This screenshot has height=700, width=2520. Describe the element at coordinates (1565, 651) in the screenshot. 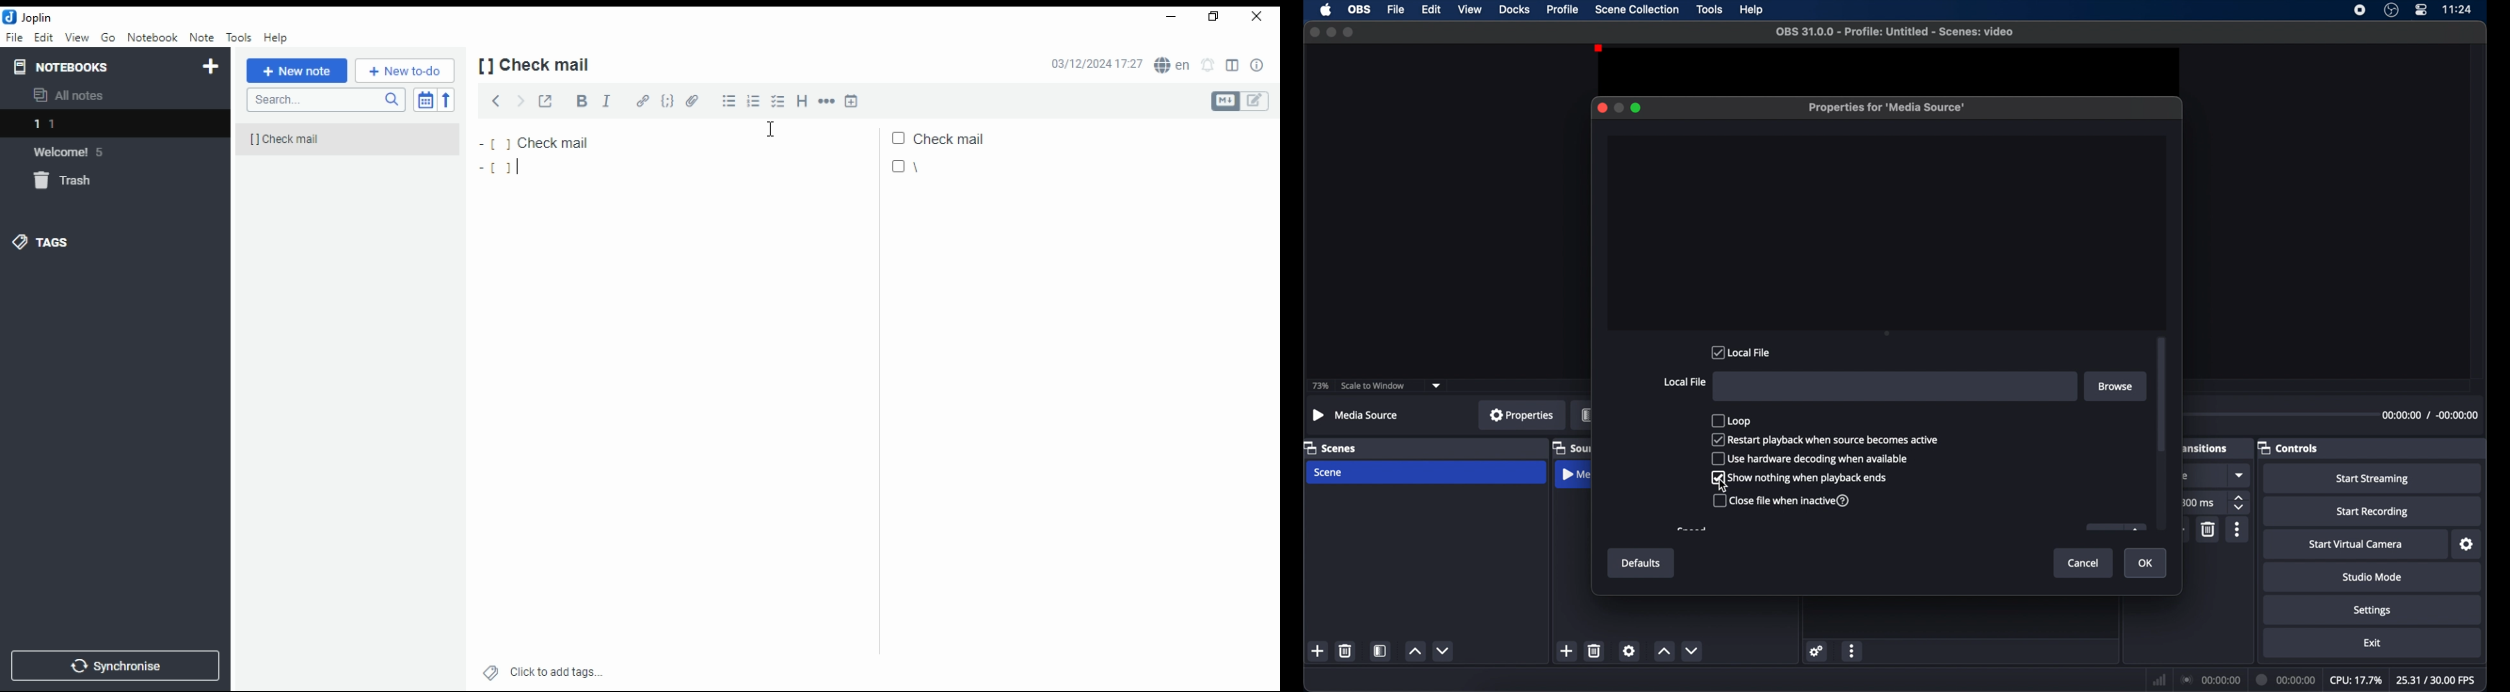

I see `add` at that location.